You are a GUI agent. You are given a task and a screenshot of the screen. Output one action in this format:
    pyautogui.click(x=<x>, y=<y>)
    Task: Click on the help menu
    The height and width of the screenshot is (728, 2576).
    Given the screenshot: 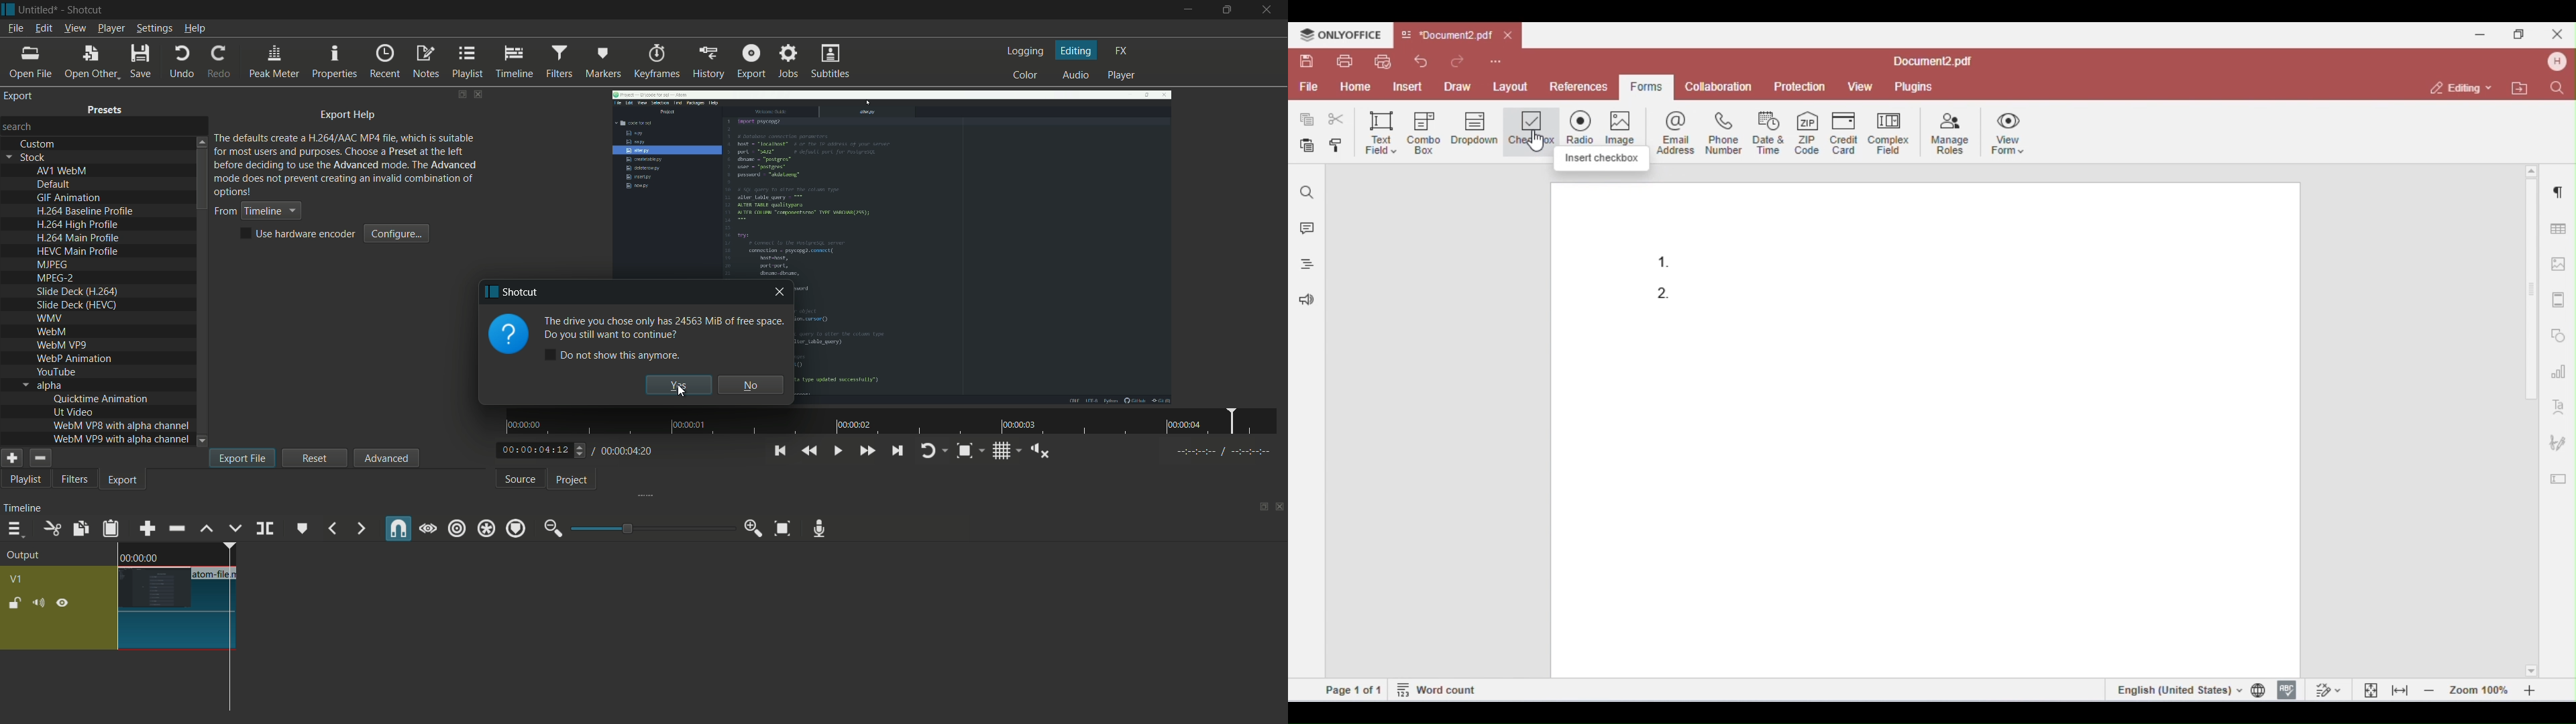 What is the action you would take?
    pyautogui.click(x=195, y=29)
    